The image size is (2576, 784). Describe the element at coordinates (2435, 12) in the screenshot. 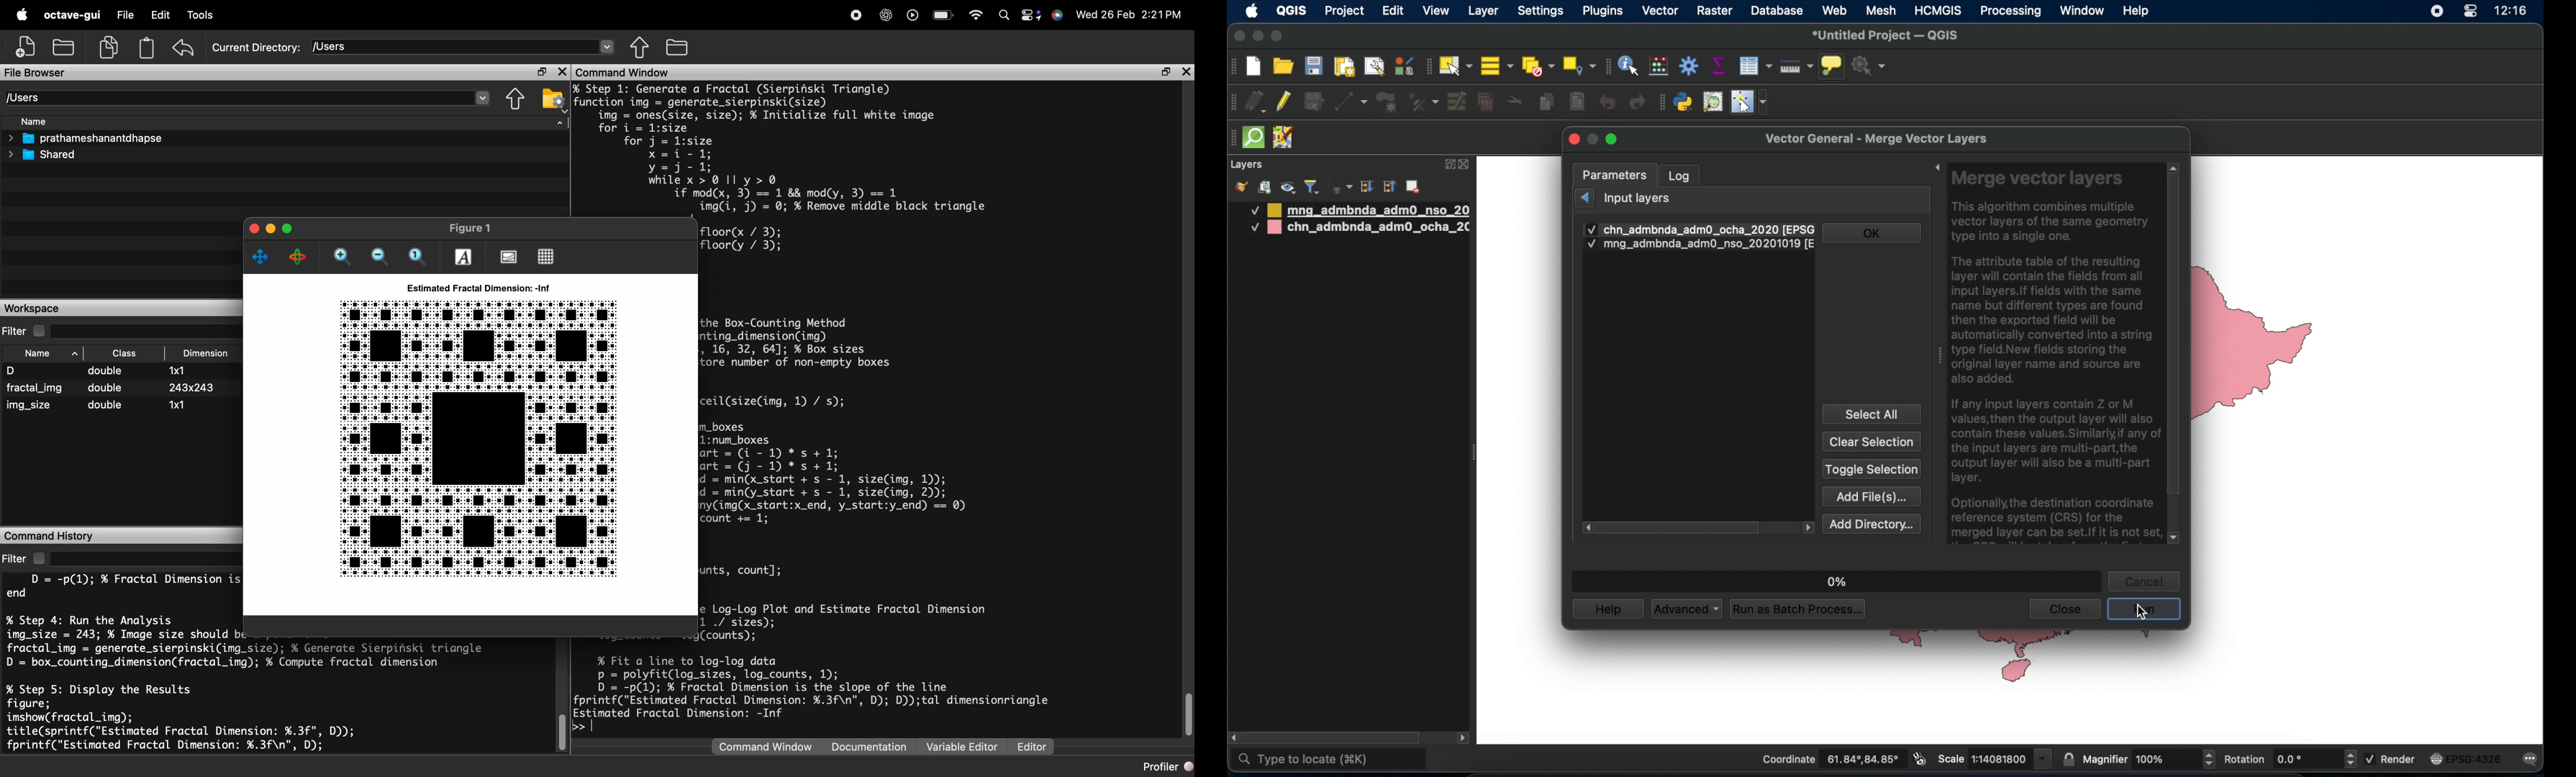

I see `screen recorder icon` at that location.